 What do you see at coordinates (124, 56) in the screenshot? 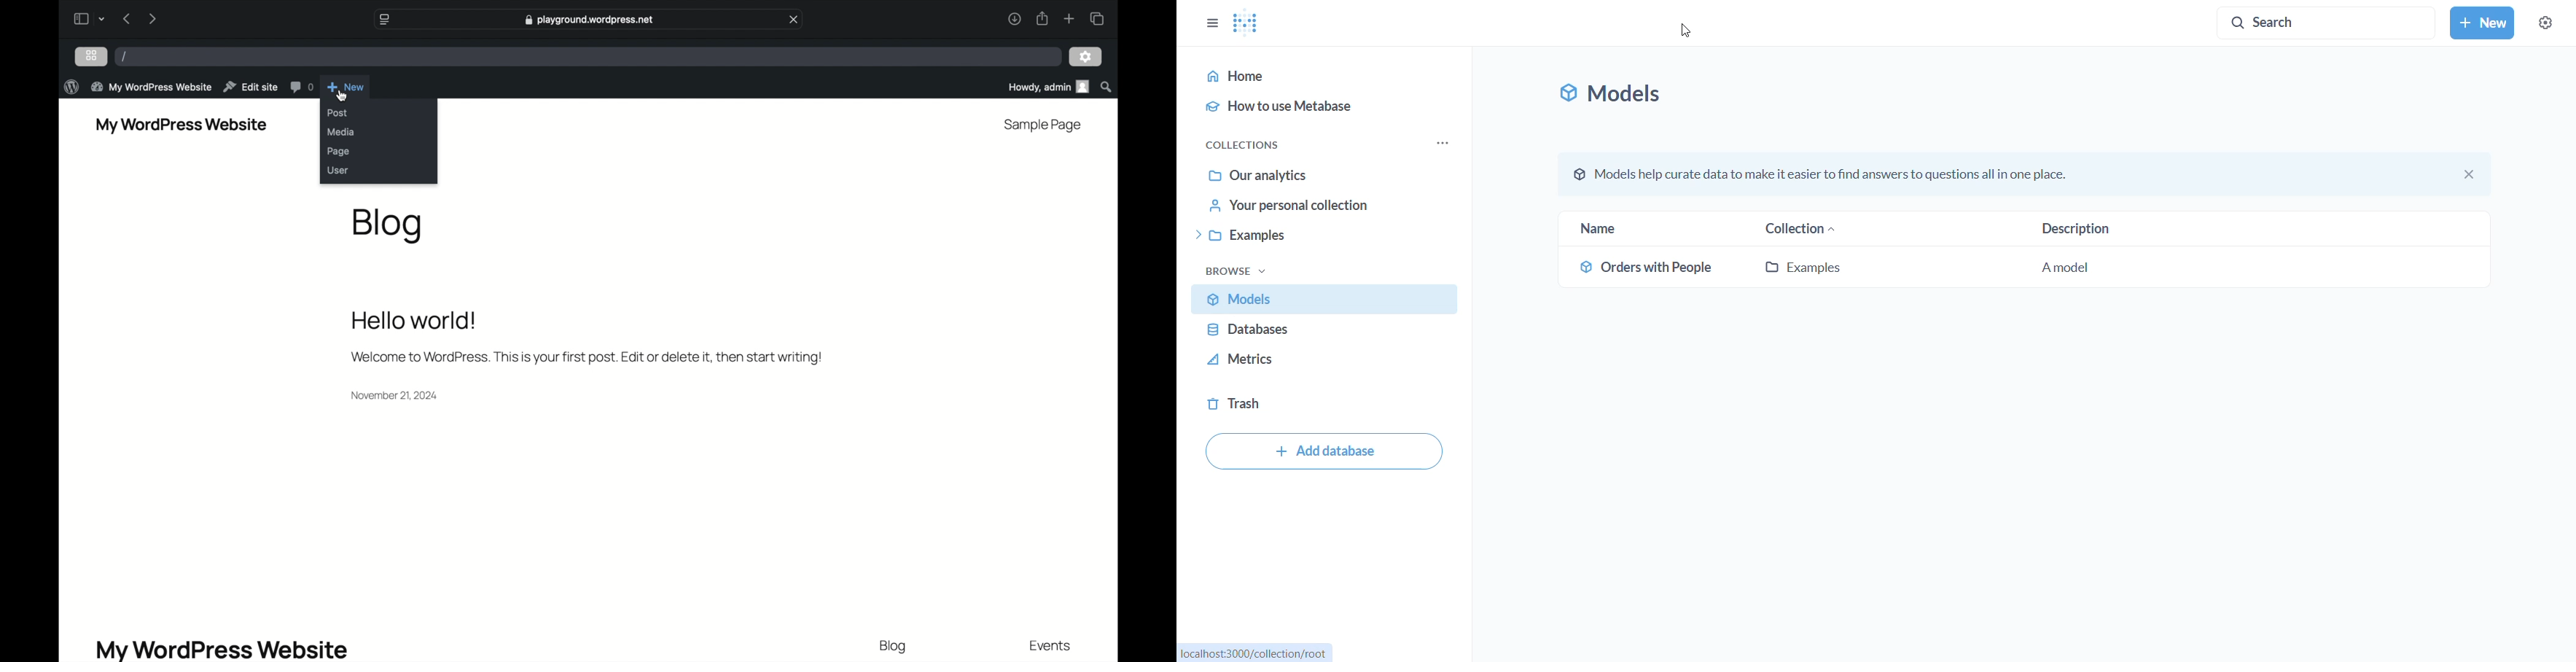
I see `/` at bounding box center [124, 56].